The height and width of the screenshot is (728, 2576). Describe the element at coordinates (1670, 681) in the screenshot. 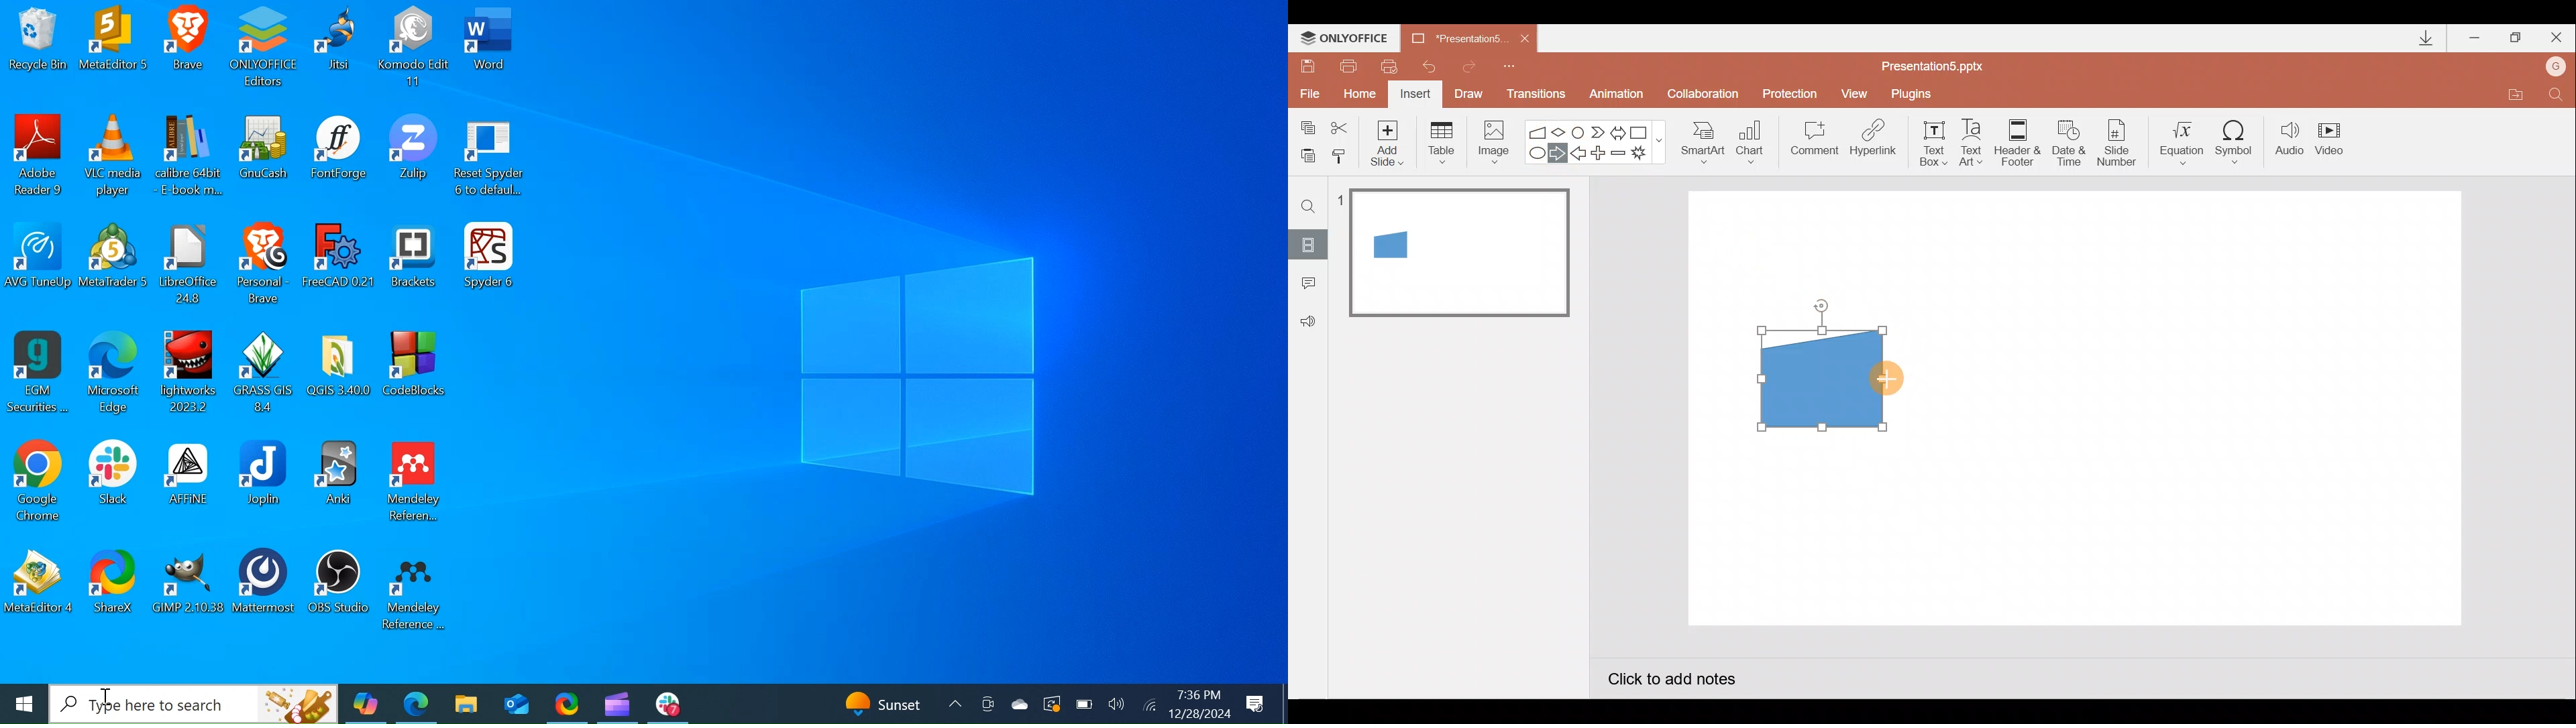

I see `Click to add notes` at that location.